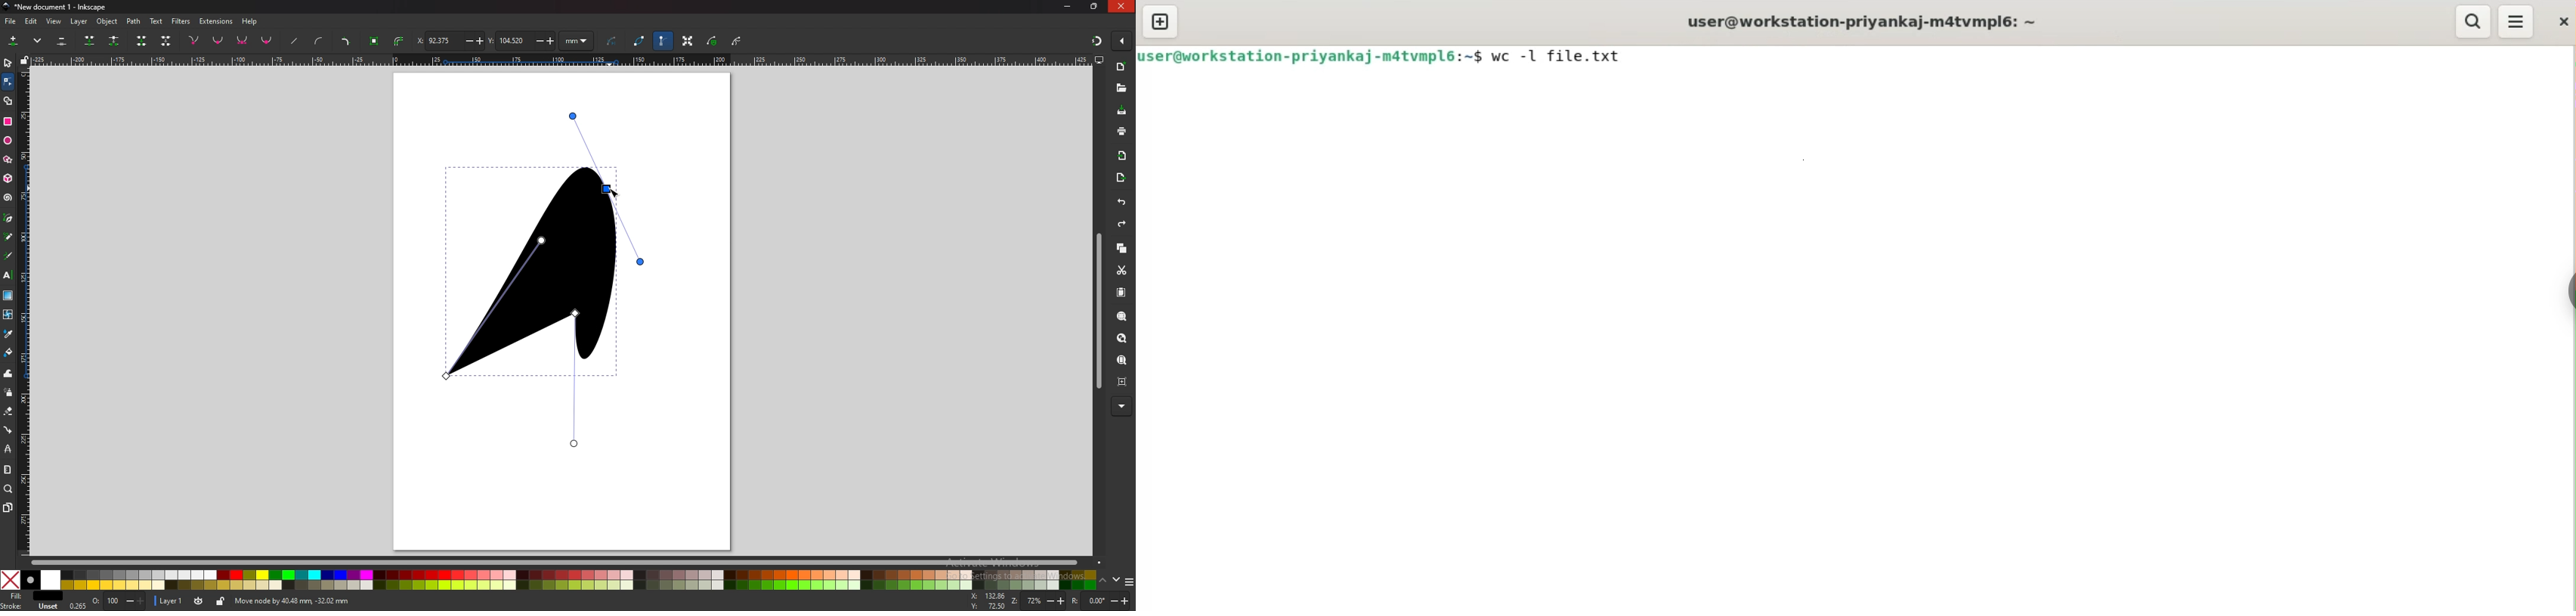 Image resolution: width=2576 pixels, height=616 pixels. I want to click on layer, so click(79, 22).